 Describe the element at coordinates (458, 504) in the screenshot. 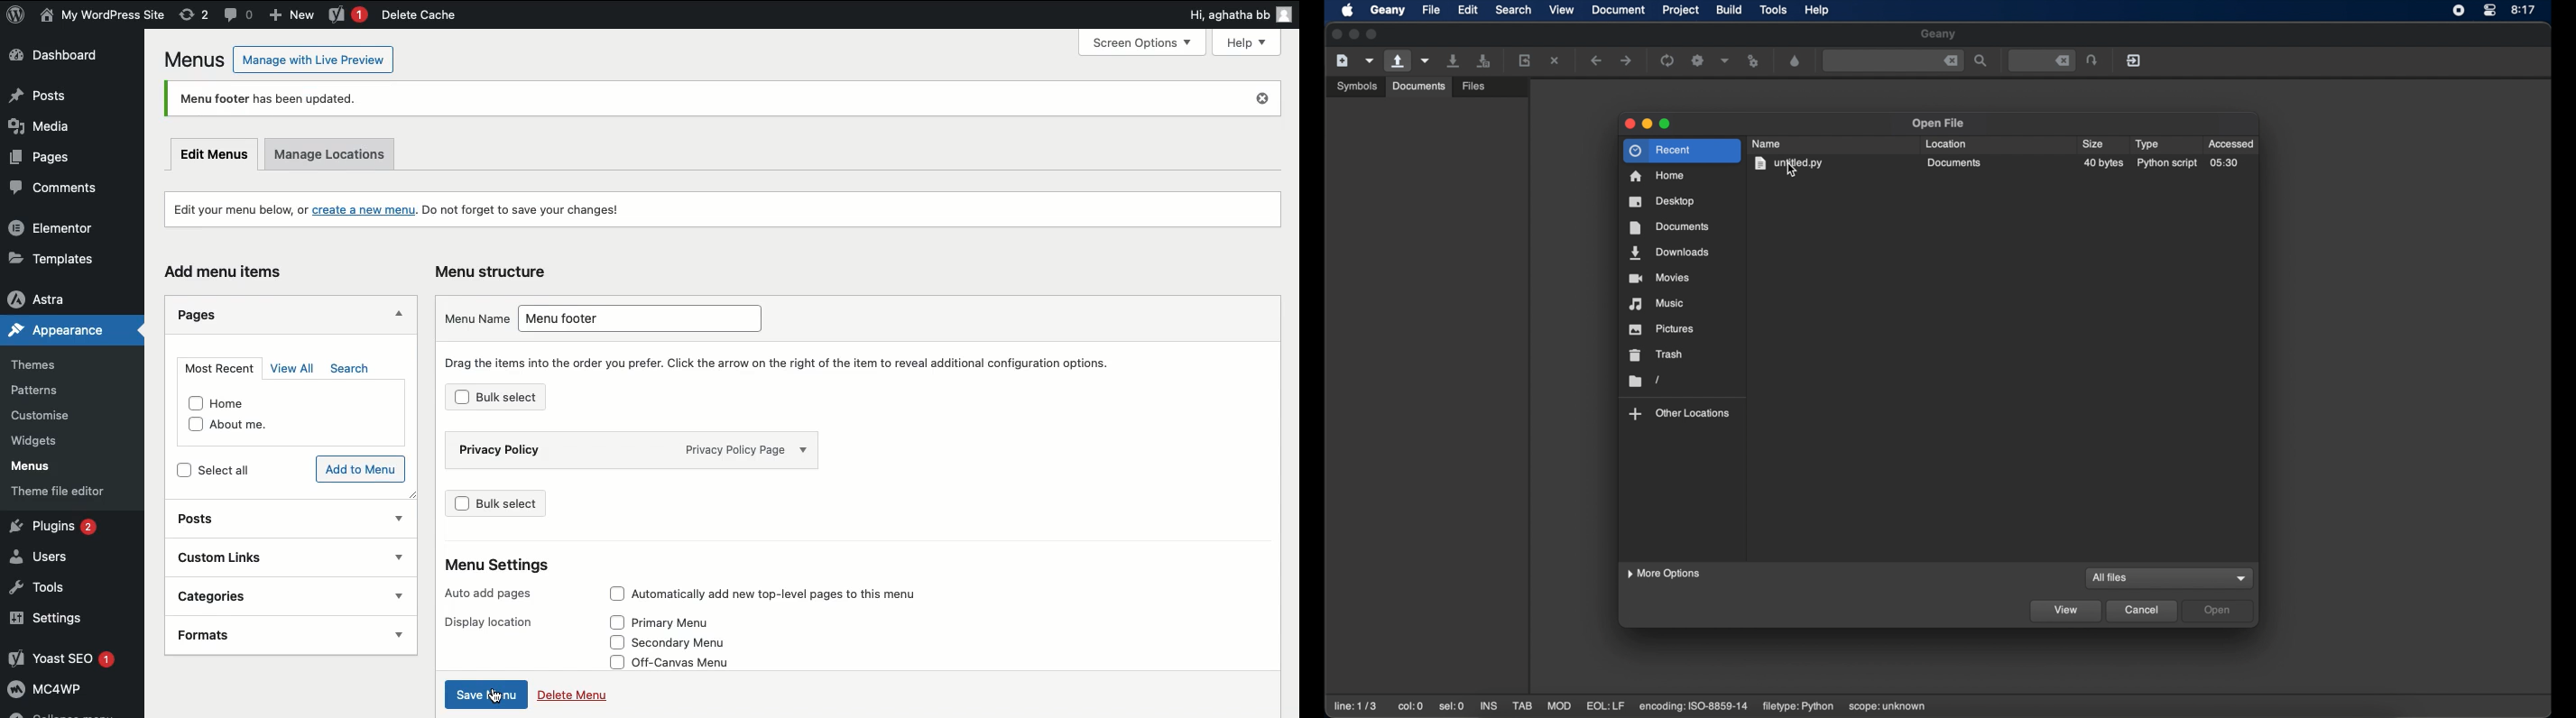

I see `checkbox` at that location.